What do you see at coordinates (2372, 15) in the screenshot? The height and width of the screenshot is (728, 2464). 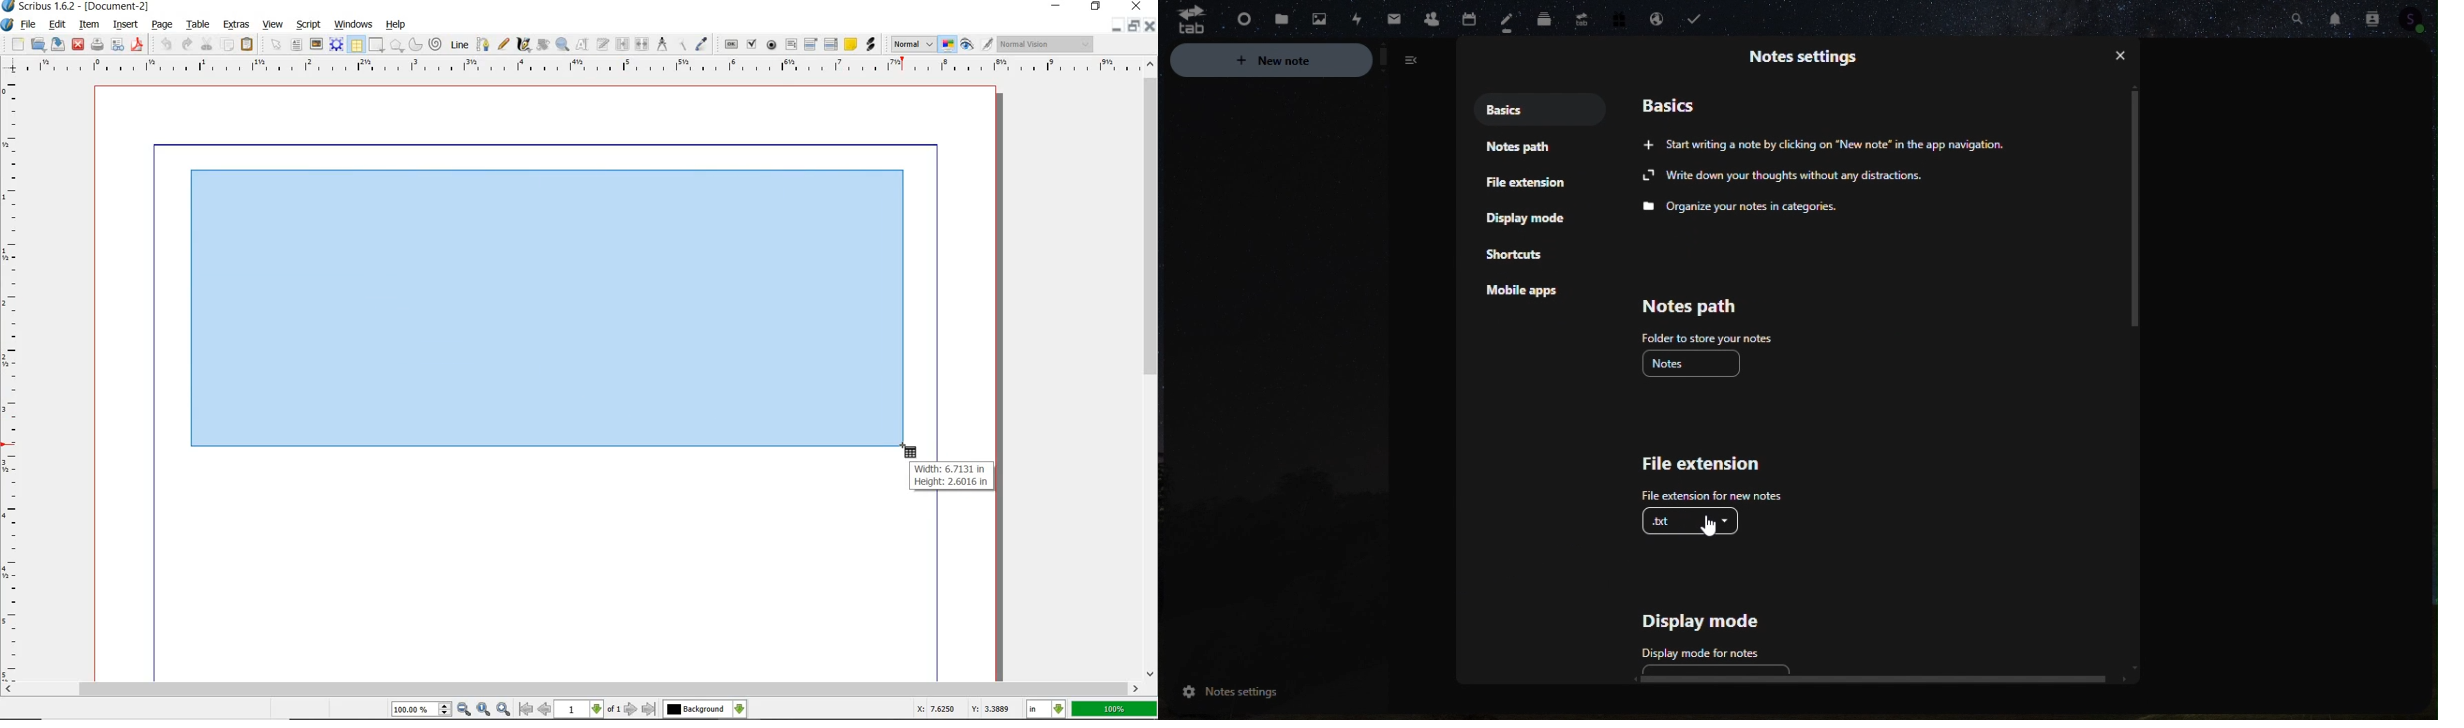 I see `Contact` at bounding box center [2372, 15].